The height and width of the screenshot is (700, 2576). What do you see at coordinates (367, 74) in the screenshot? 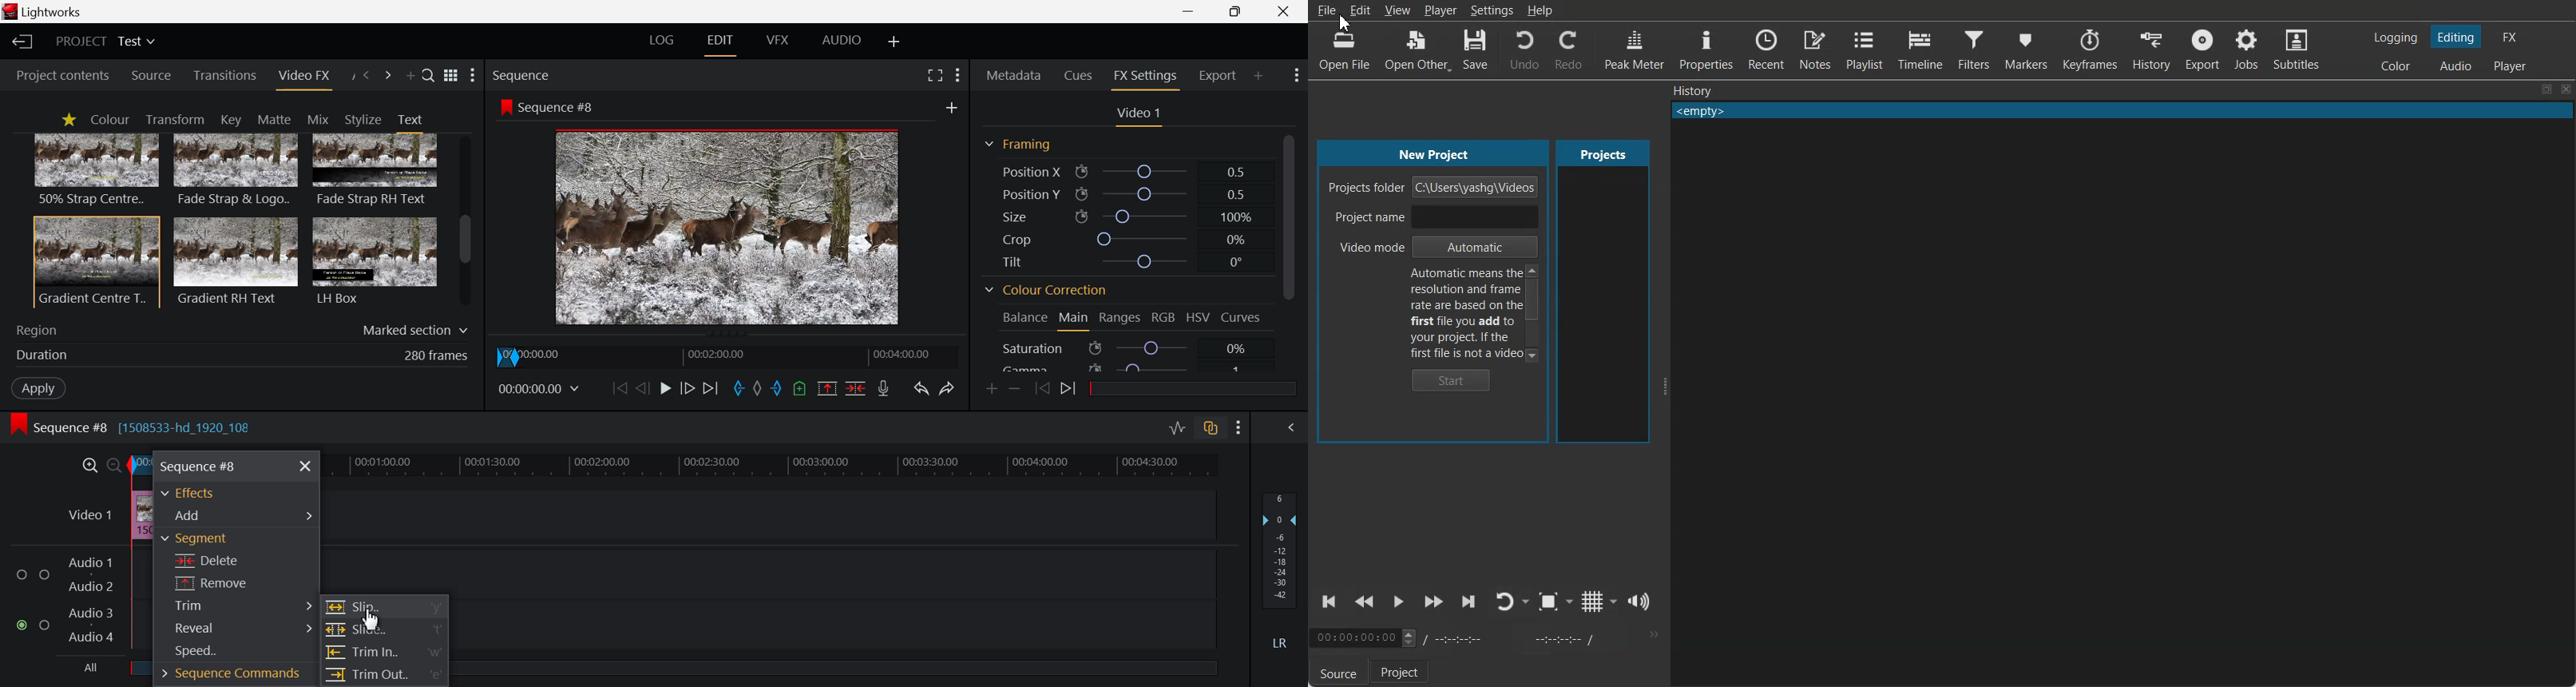
I see `Previous Panel` at bounding box center [367, 74].